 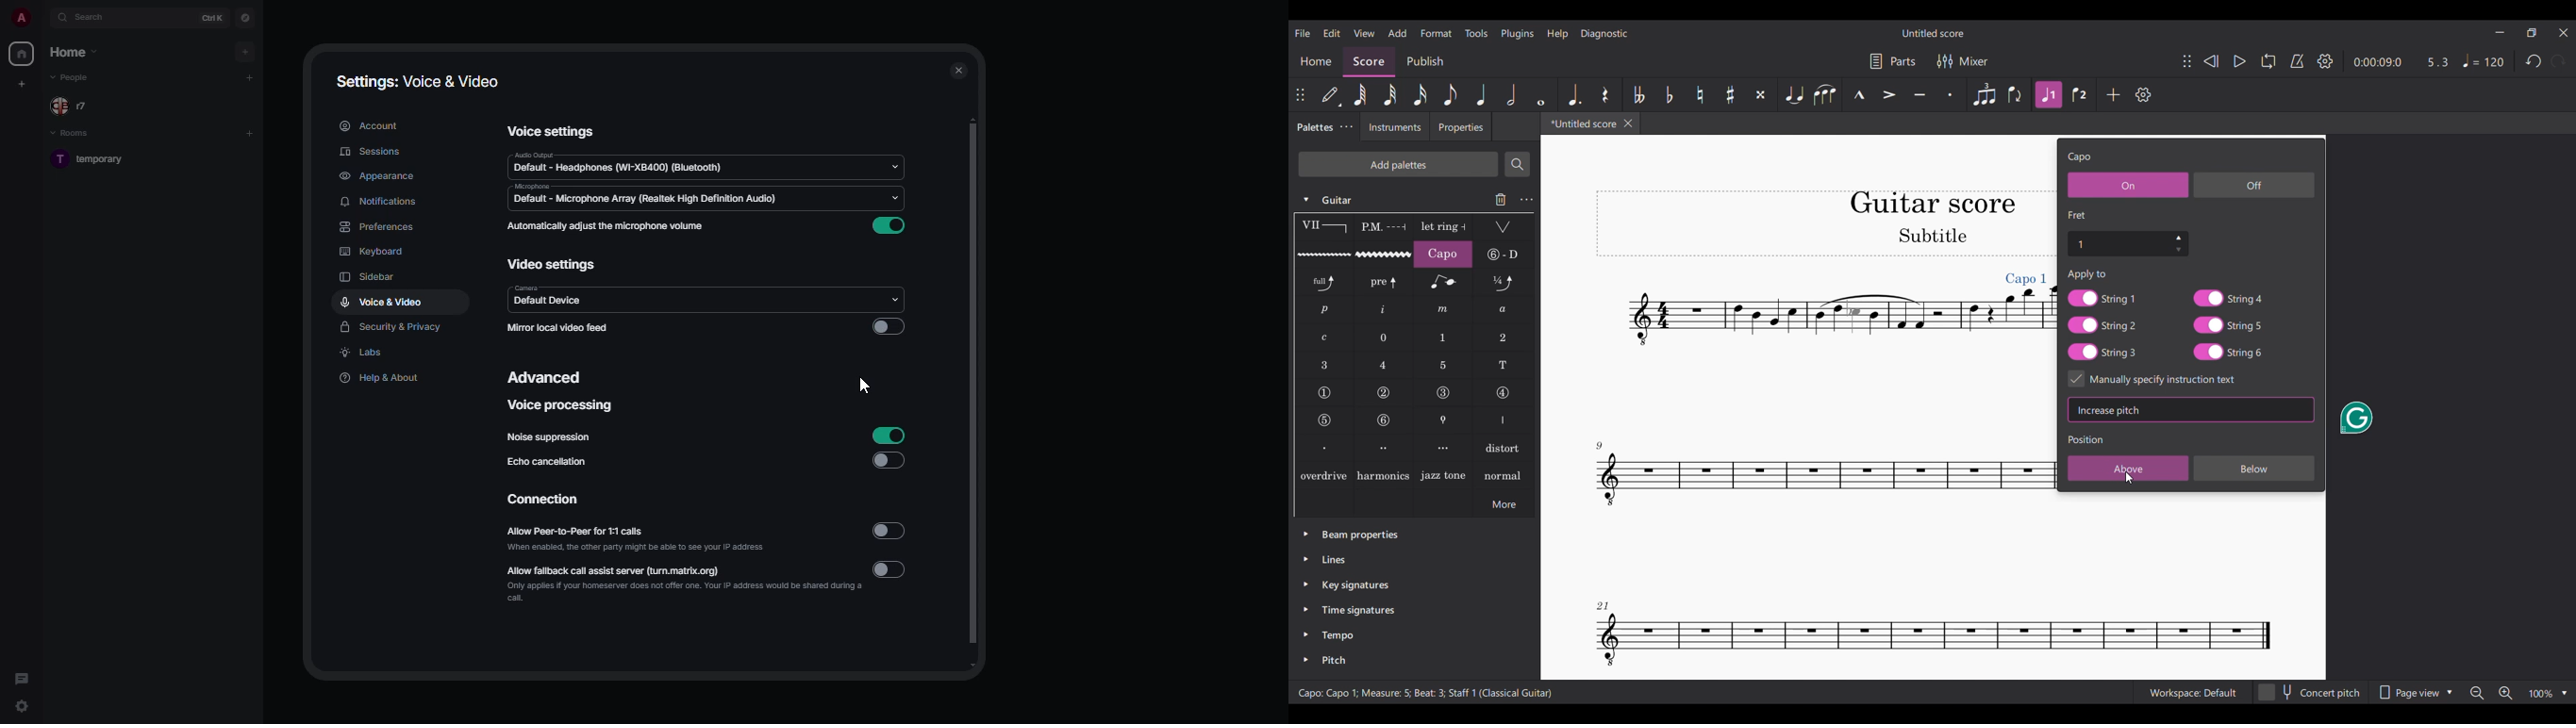 I want to click on View menu, so click(x=1364, y=34).